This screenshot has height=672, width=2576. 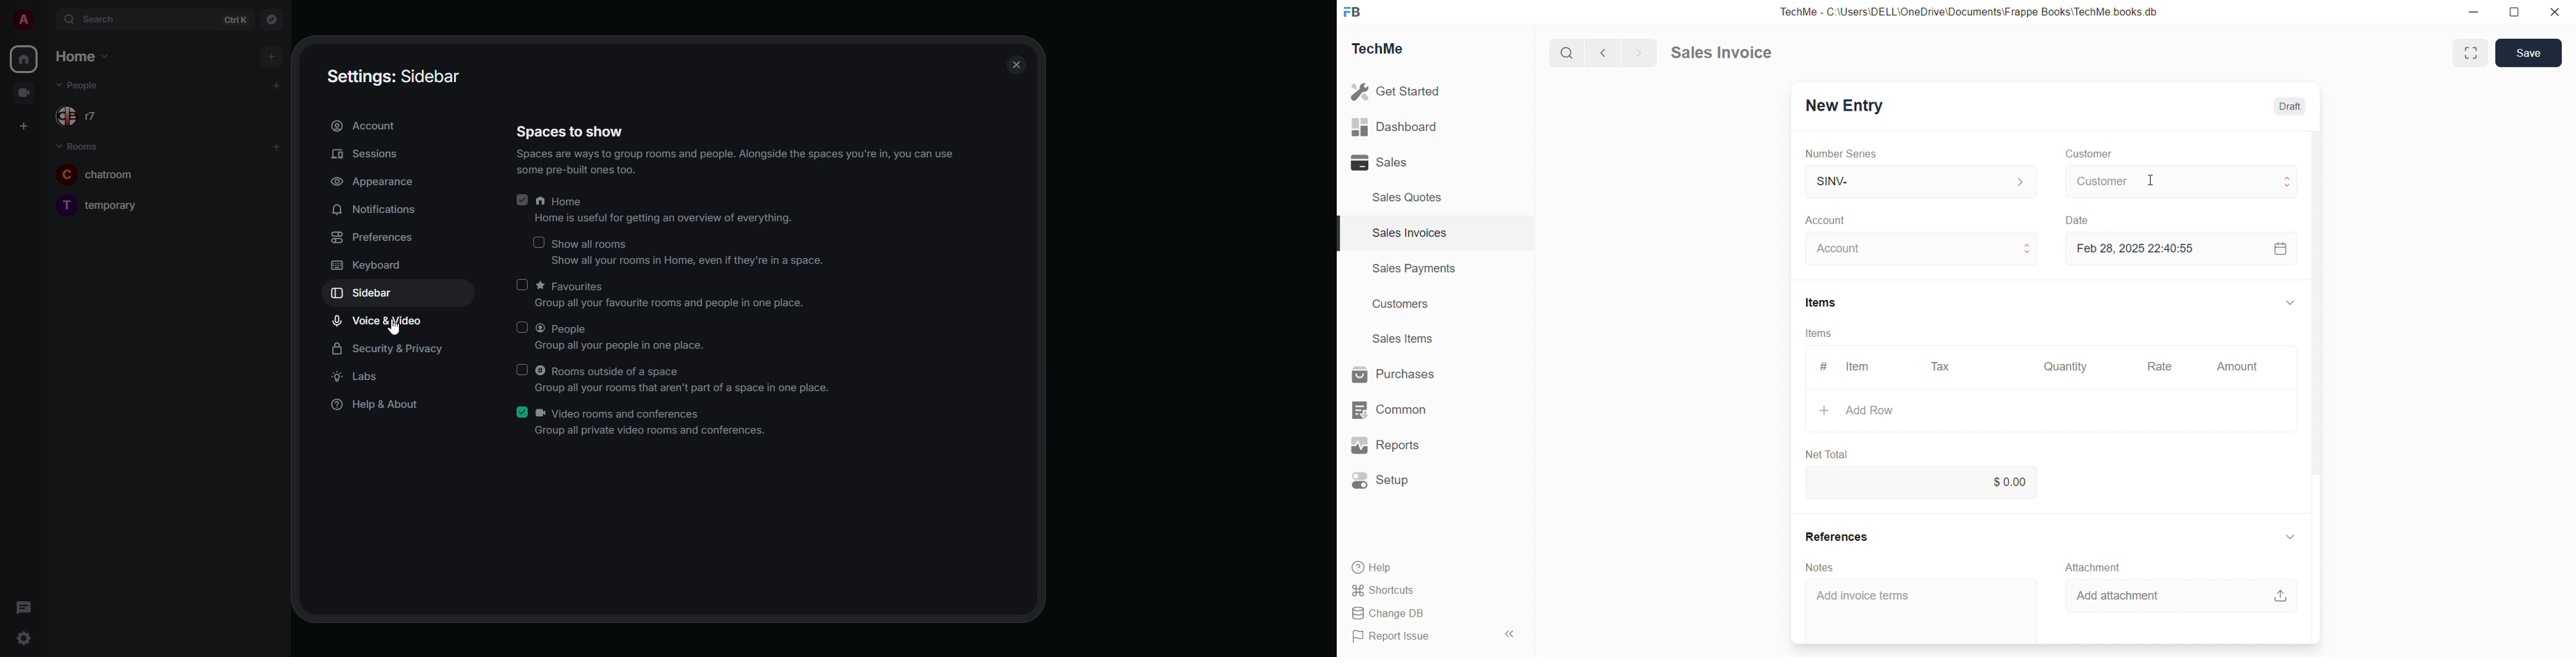 What do you see at coordinates (1378, 49) in the screenshot?
I see `TechMe` at bounding box center [1378, 49].